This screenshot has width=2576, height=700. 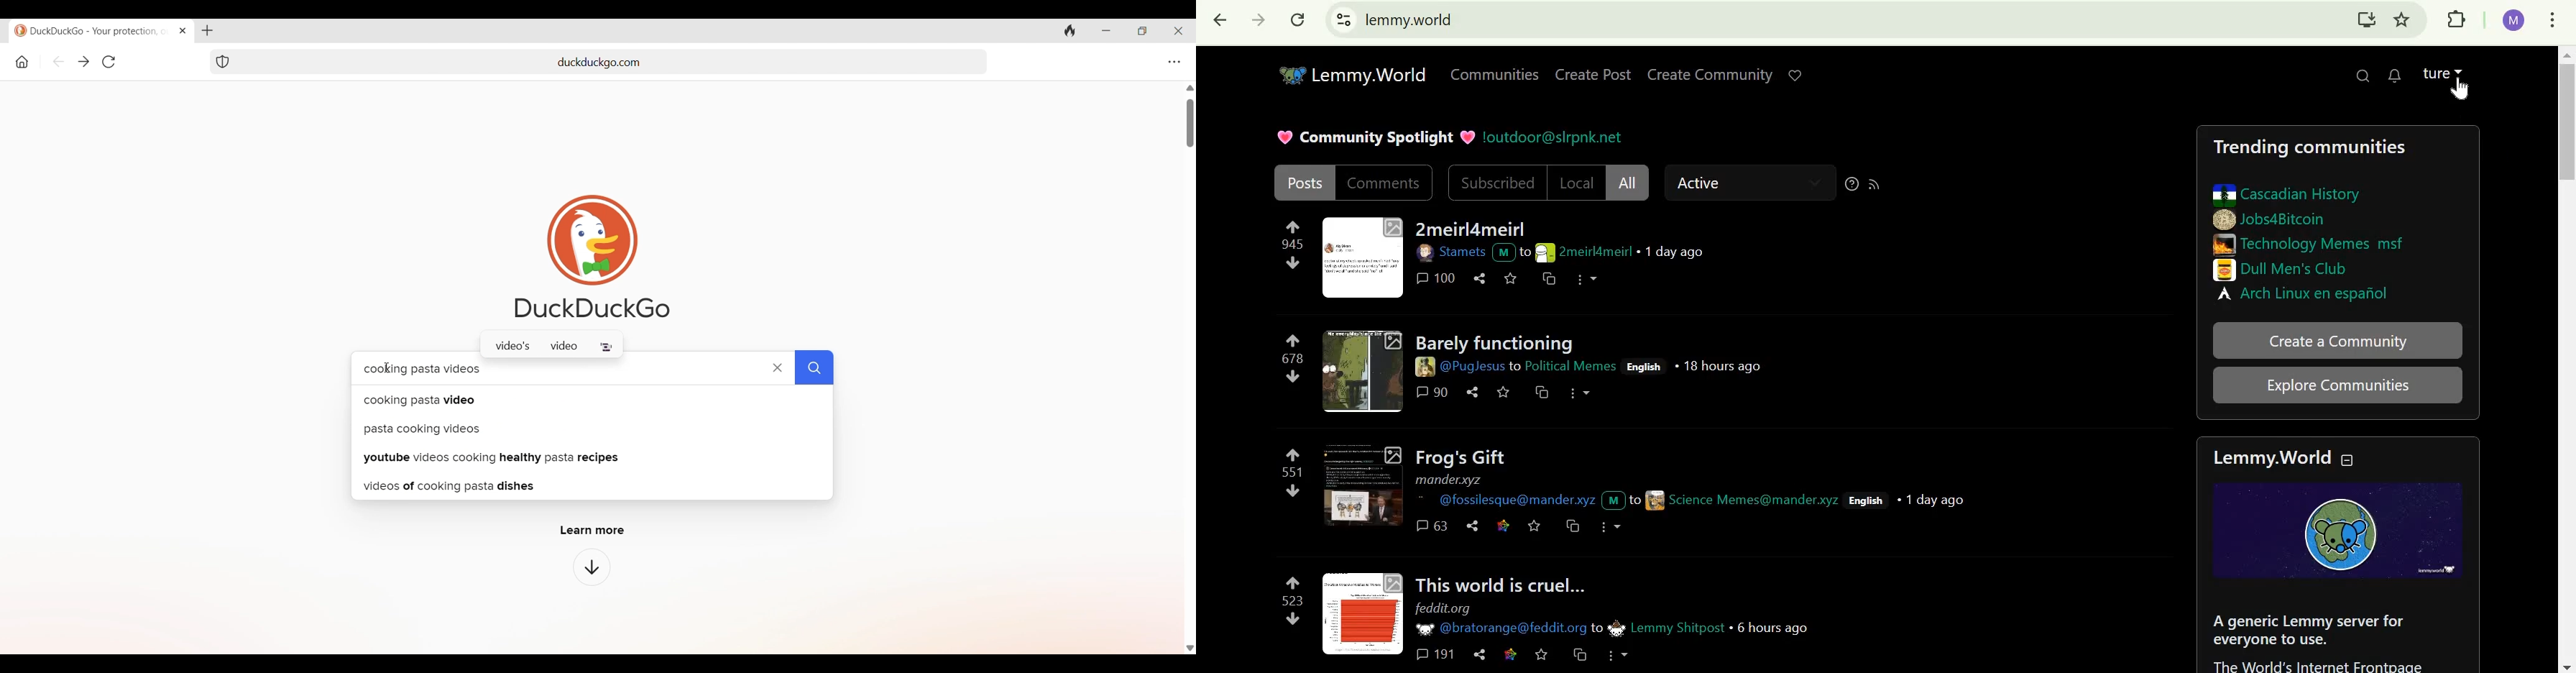 I want to click on Close browser, so click(x=1179, y=31).